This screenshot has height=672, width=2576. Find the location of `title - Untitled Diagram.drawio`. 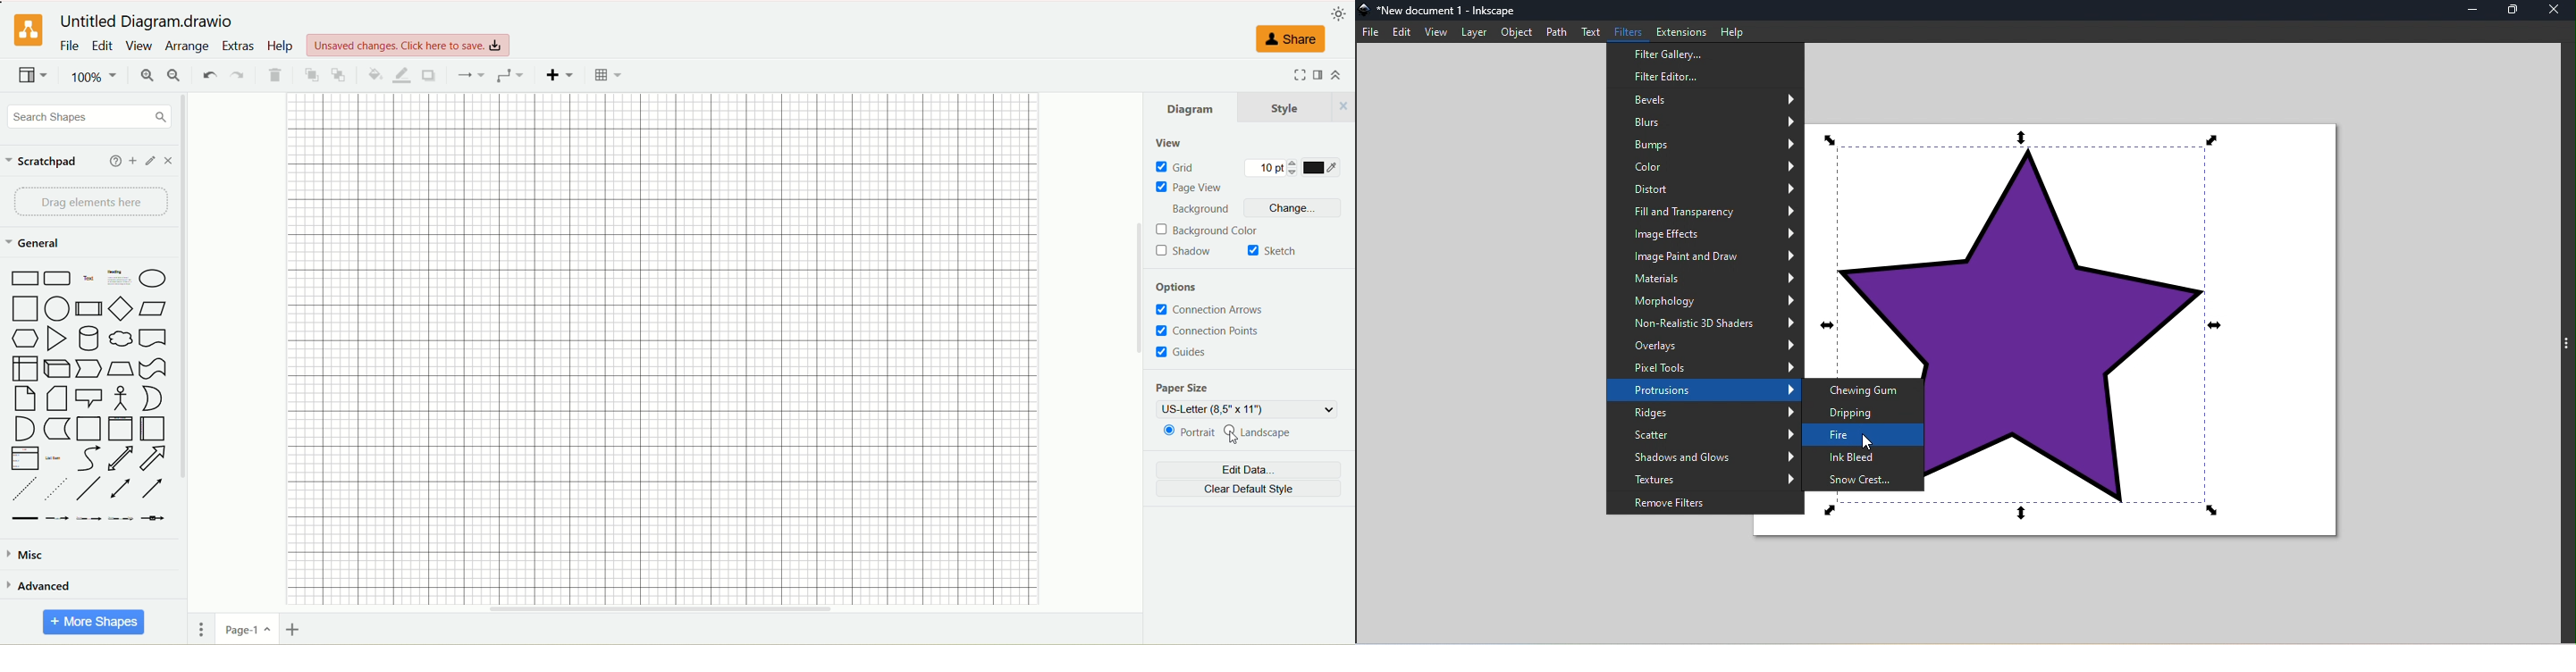

title - Untitled Diagram.drawio is located at coordinates (145, 21).